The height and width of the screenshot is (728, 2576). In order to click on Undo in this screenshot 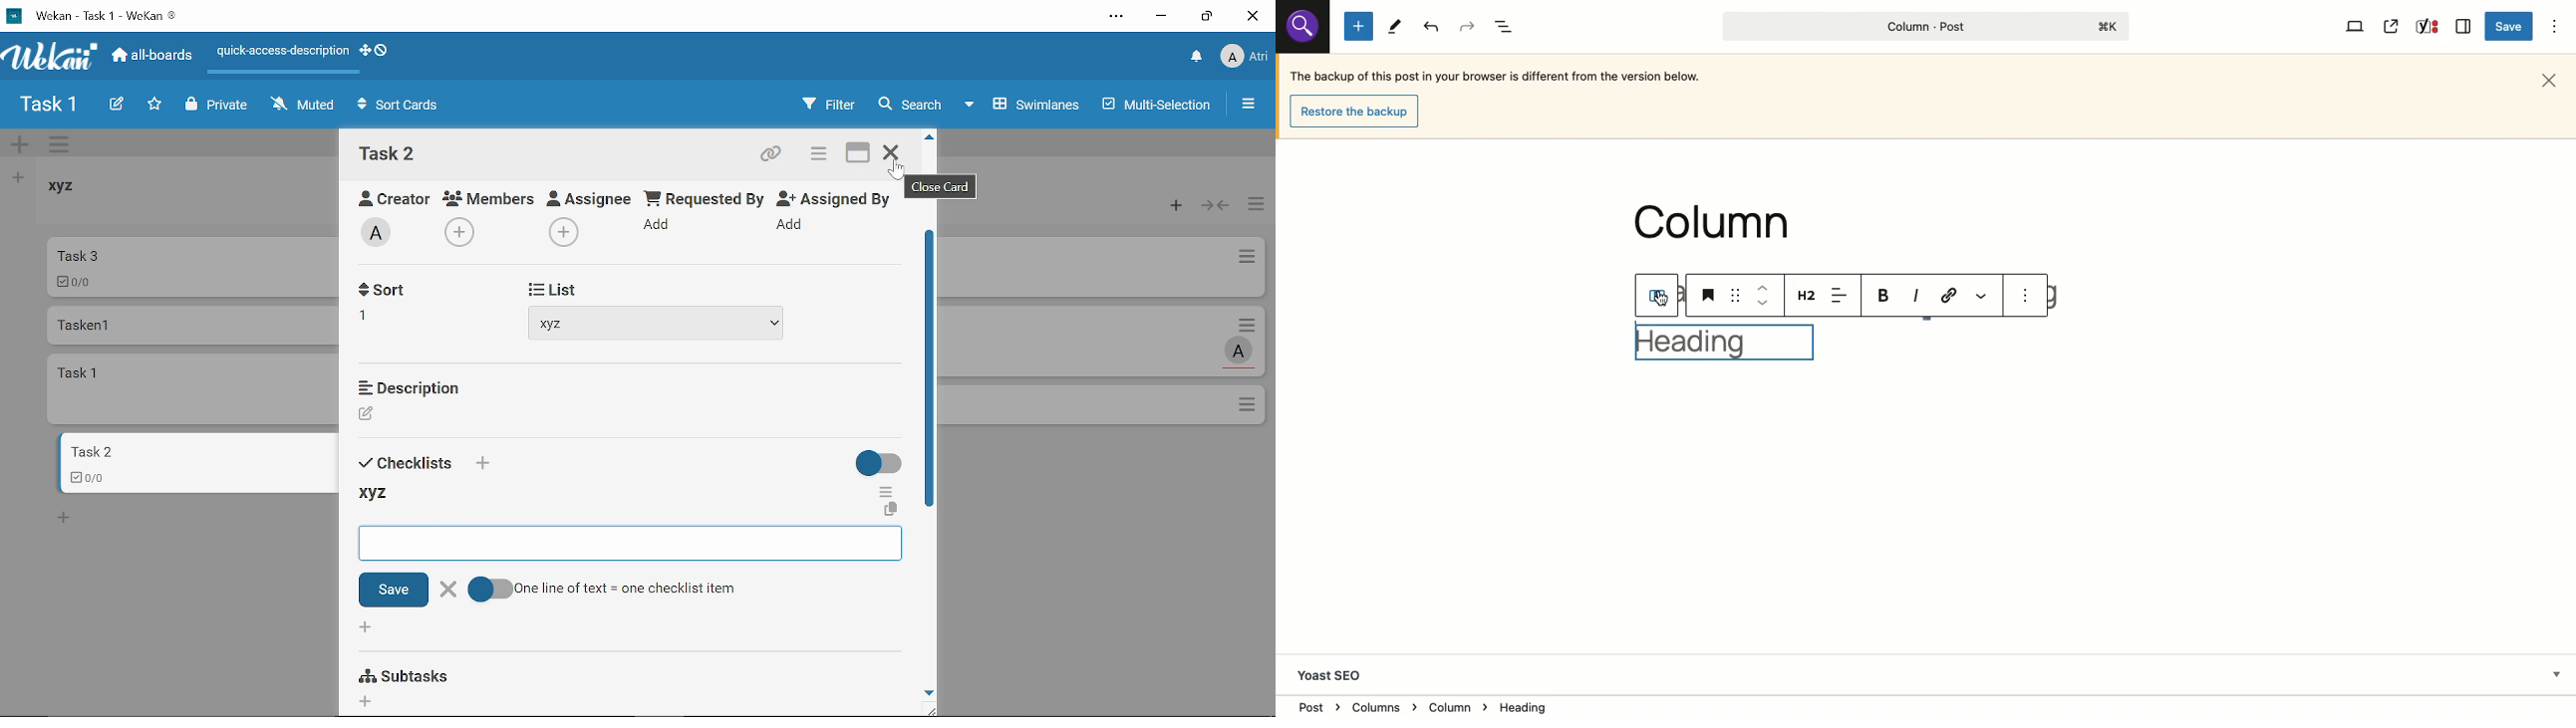, I will do `click(1433, 27)`.